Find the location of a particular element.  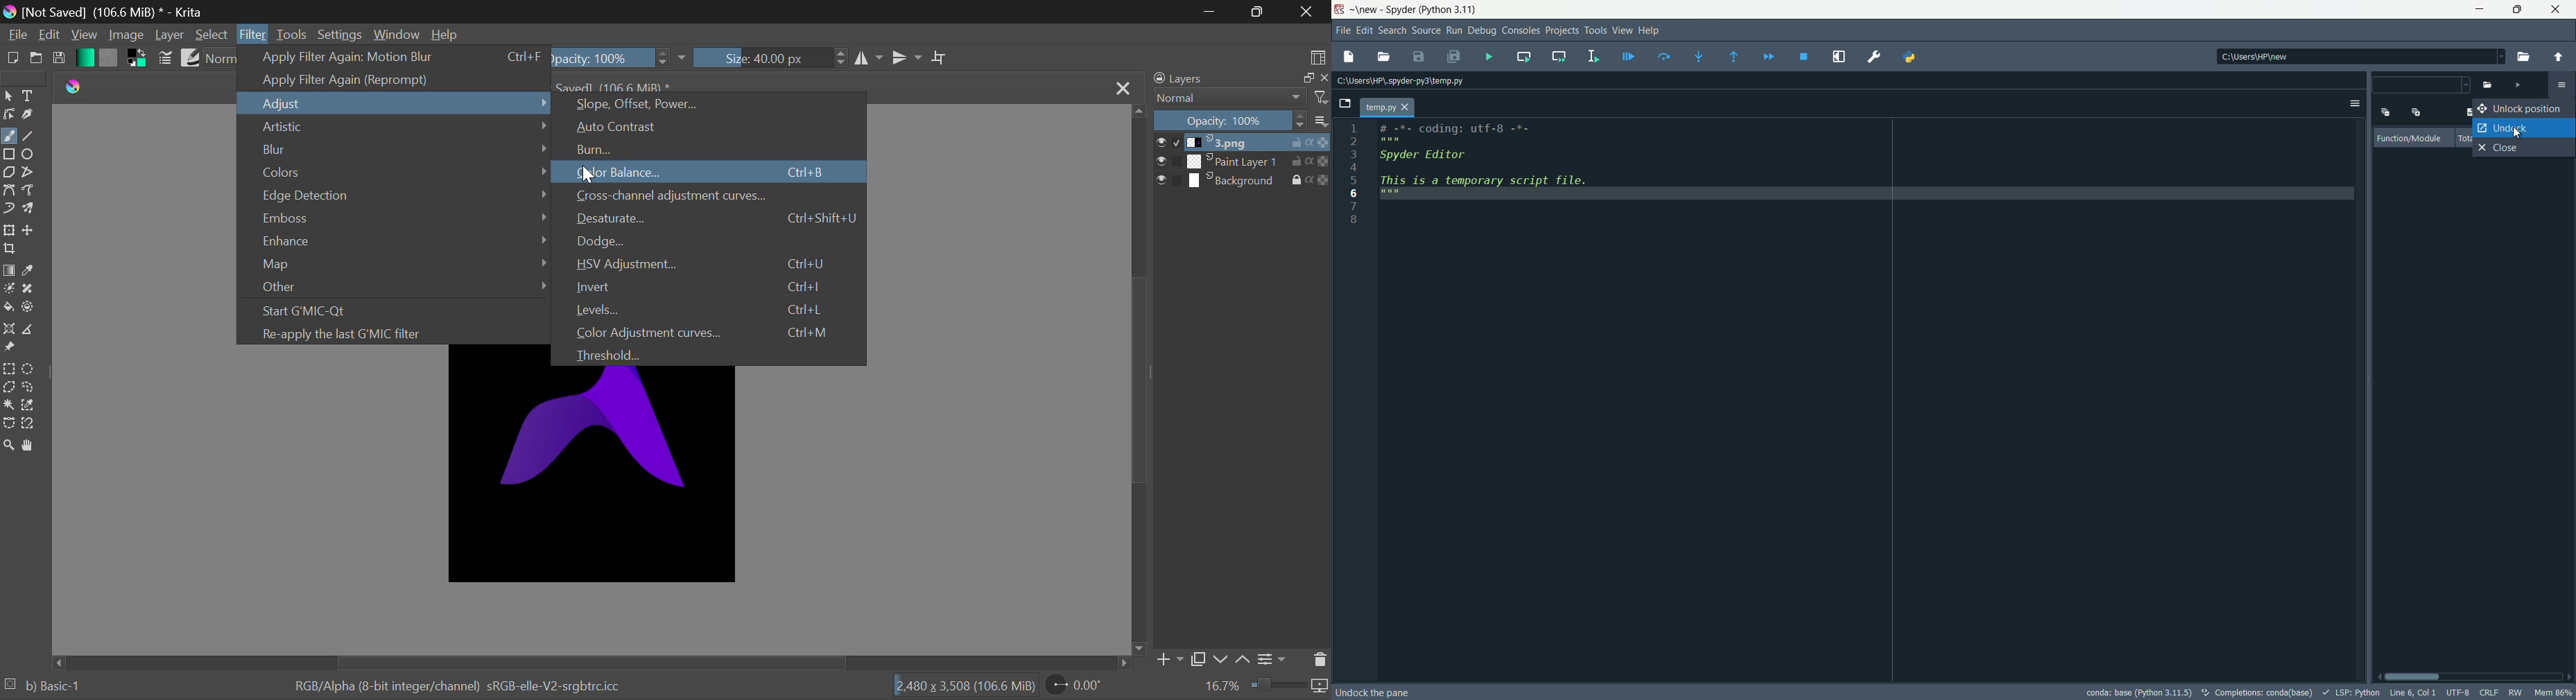

profiler pane settings is located at coordinates (2561, 86).